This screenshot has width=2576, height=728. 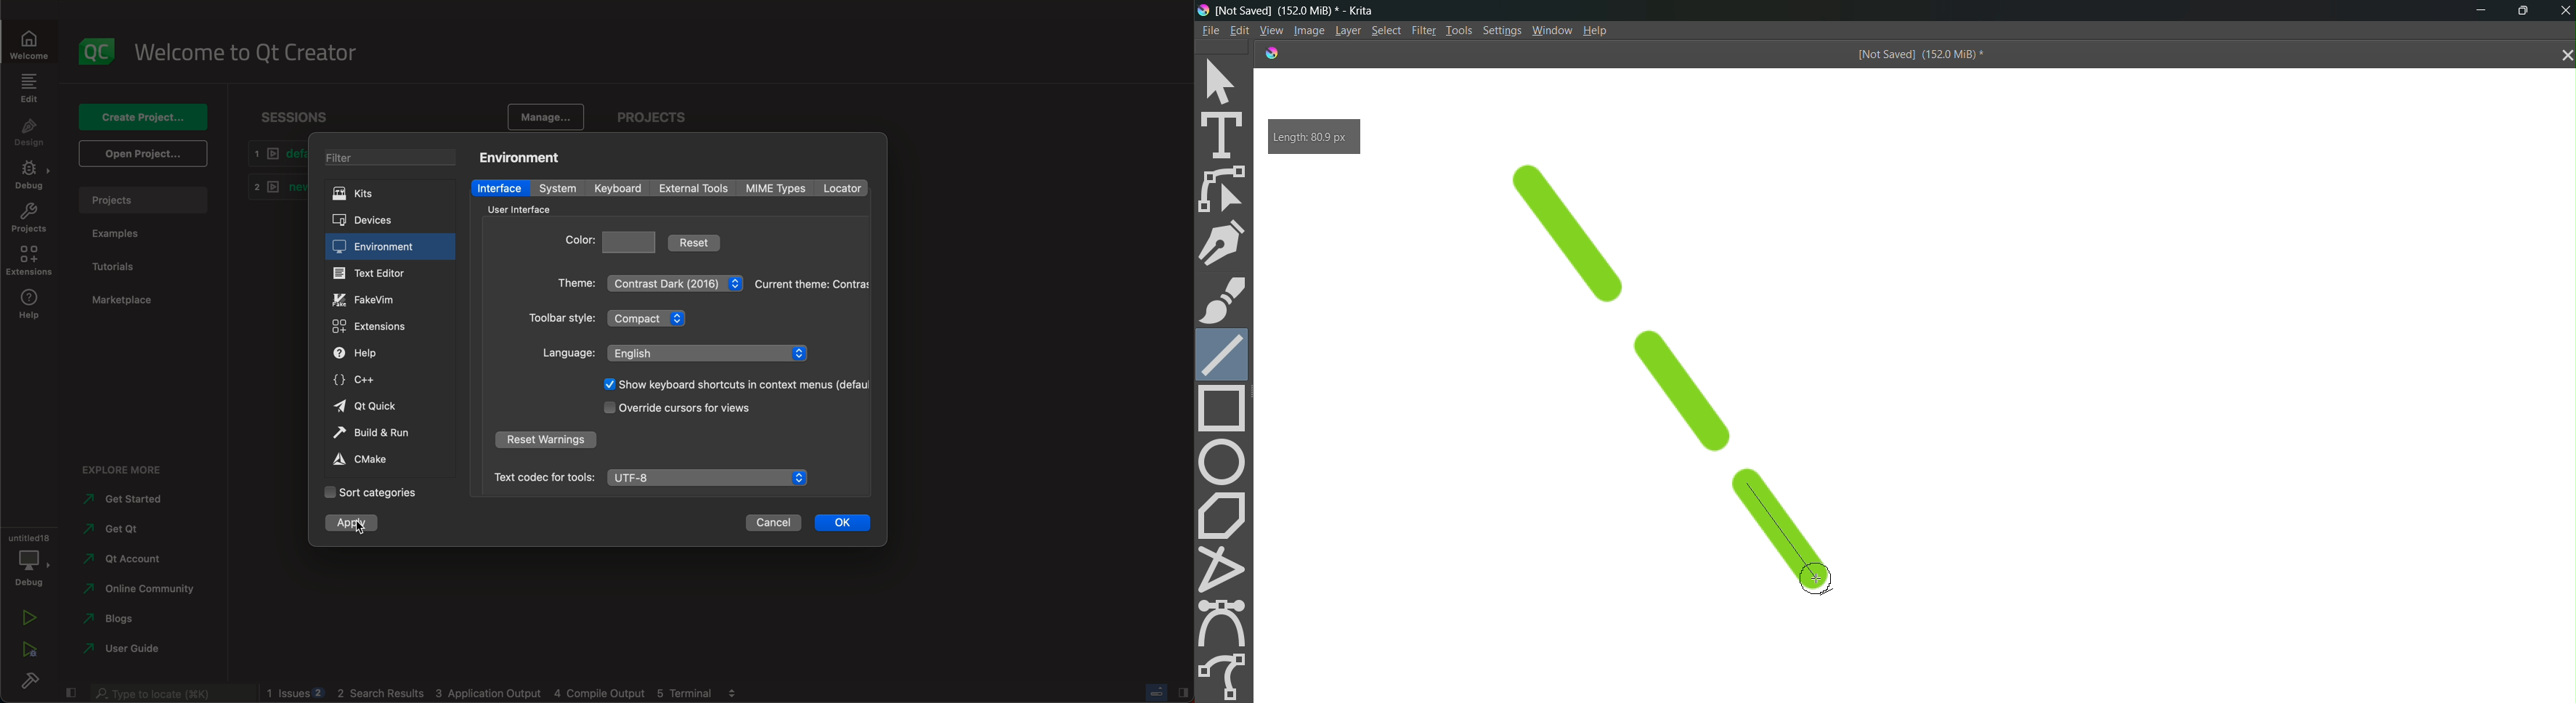 What do you see at coordinates (1421, 29) in the screenshot?
I see `Filte` at bounding box center [1421, 29].